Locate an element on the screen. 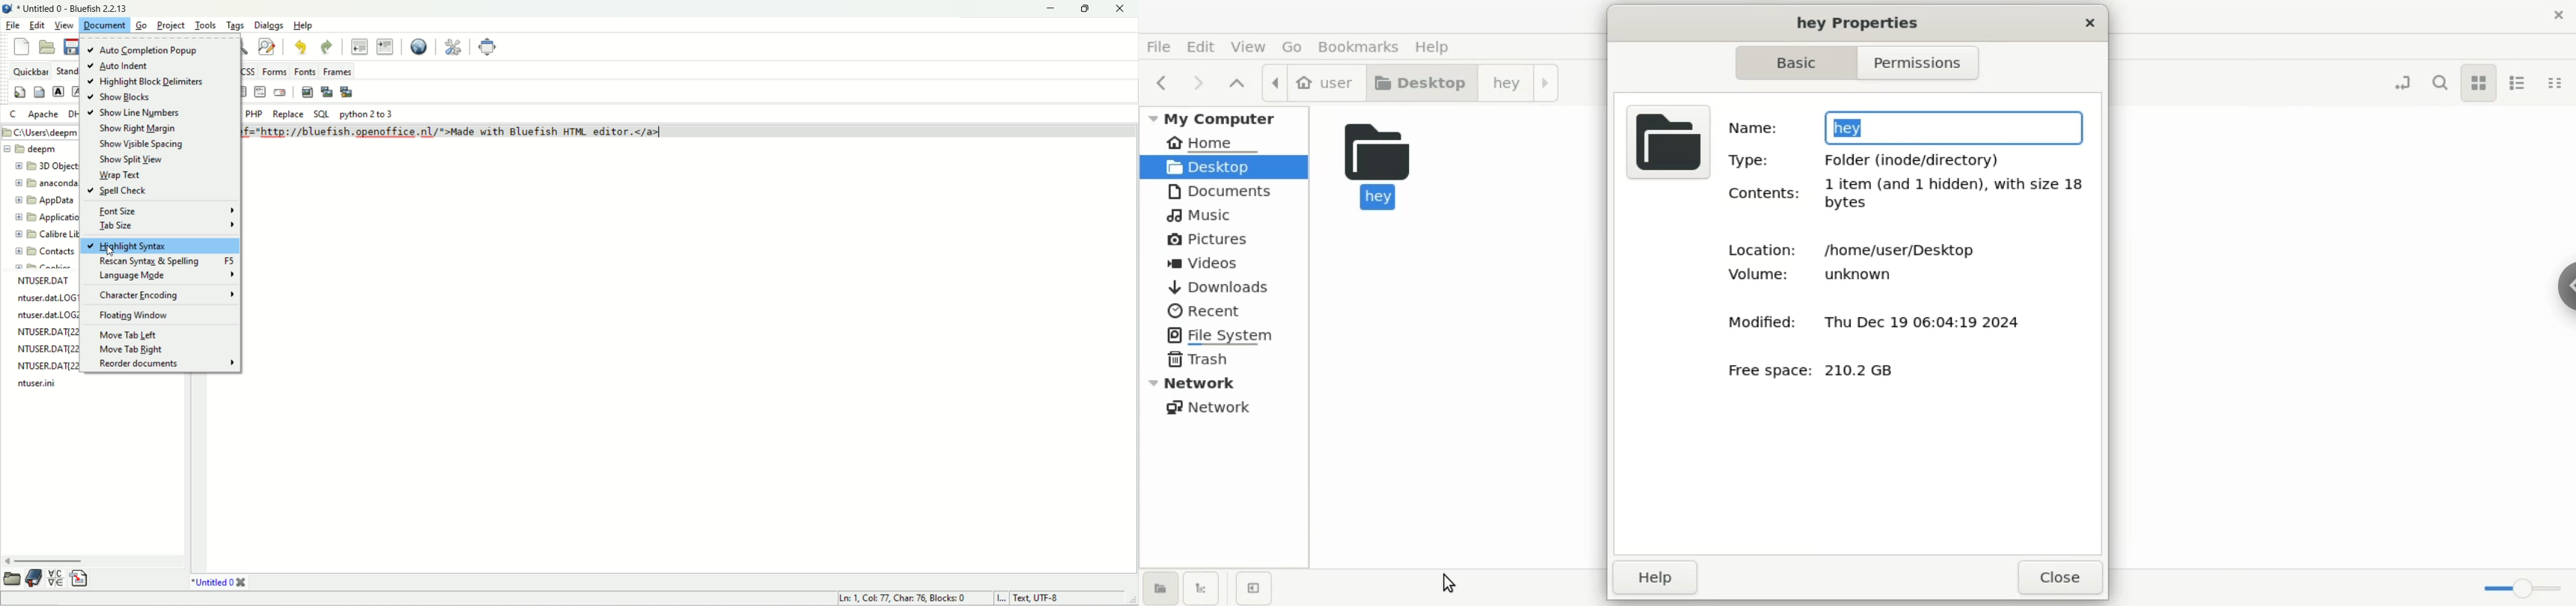  document is located at coordinates (106, 26).